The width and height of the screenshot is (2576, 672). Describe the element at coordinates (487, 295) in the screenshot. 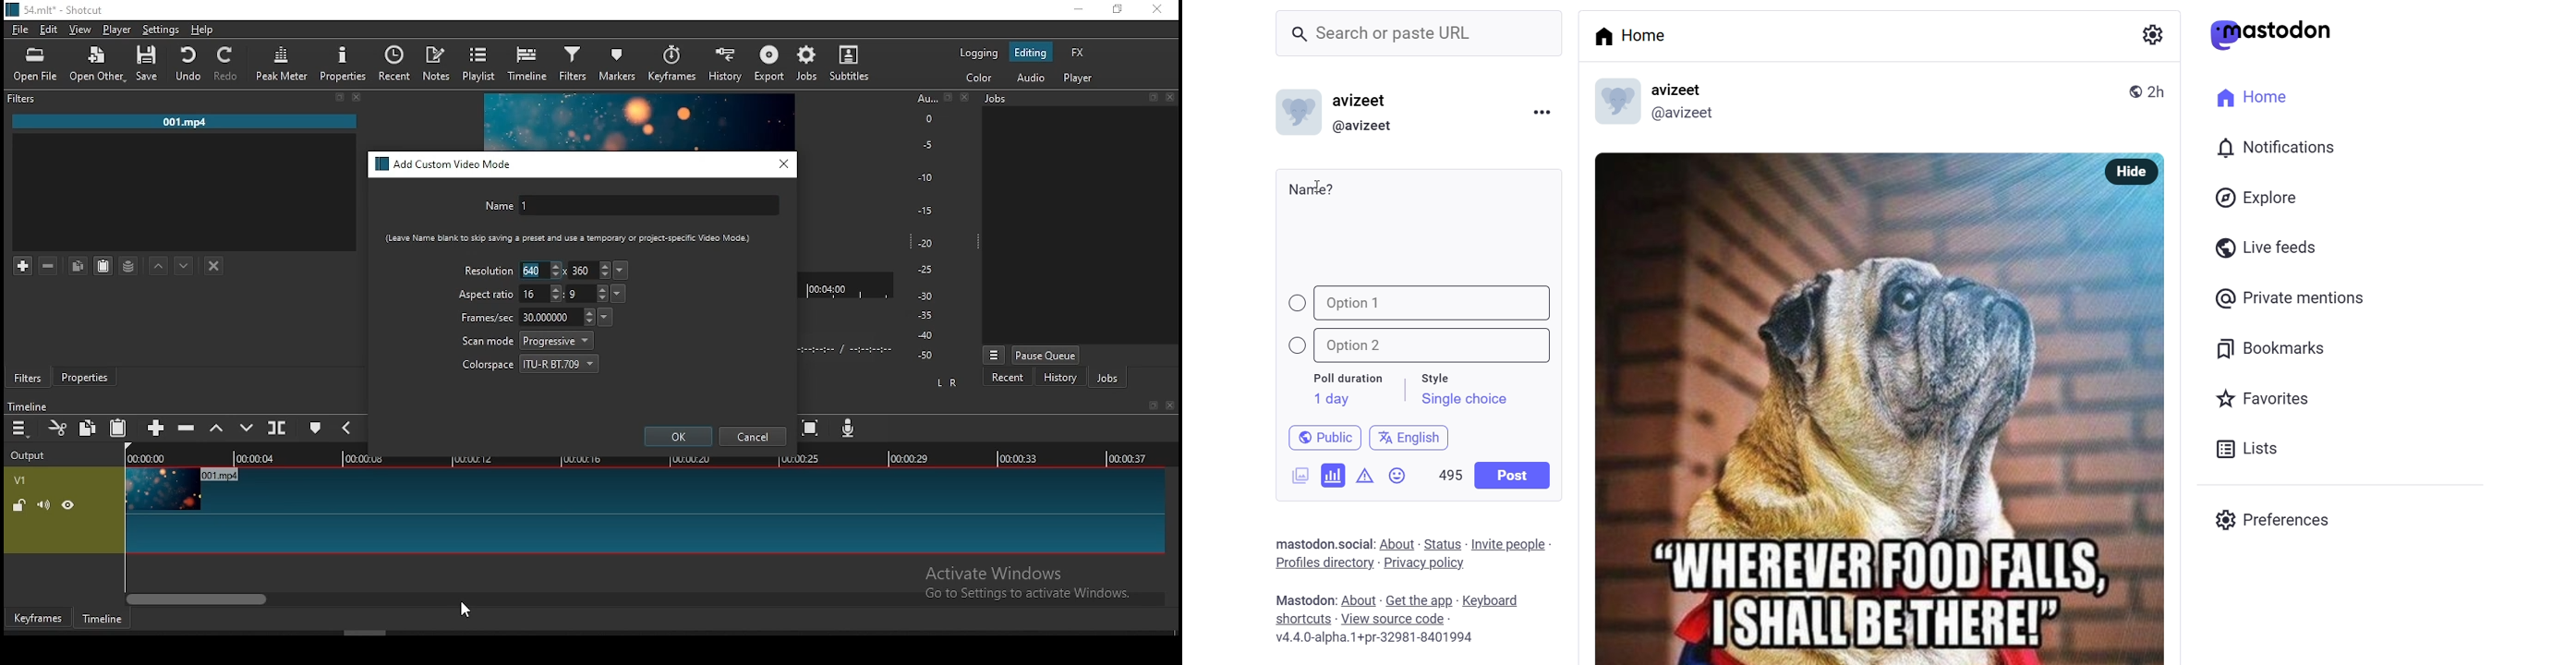

I see `aspect ratio` at that location.